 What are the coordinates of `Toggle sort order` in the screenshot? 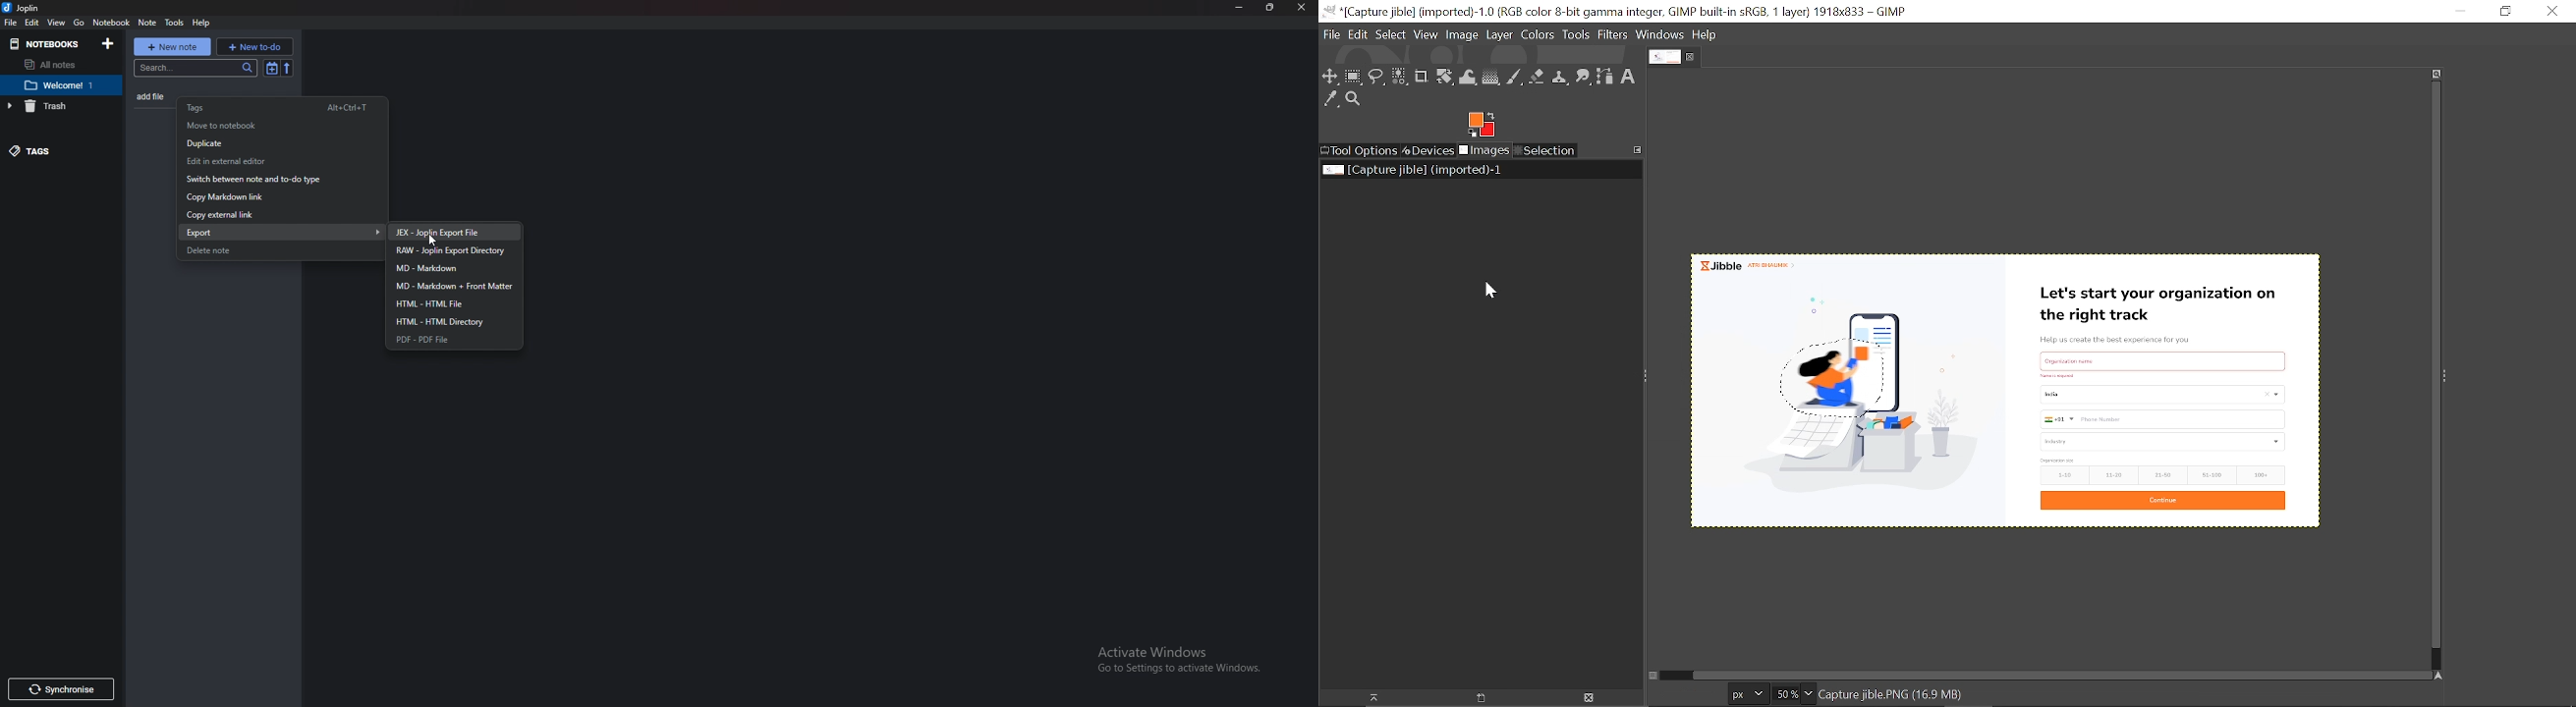 It's located at (269, 69).